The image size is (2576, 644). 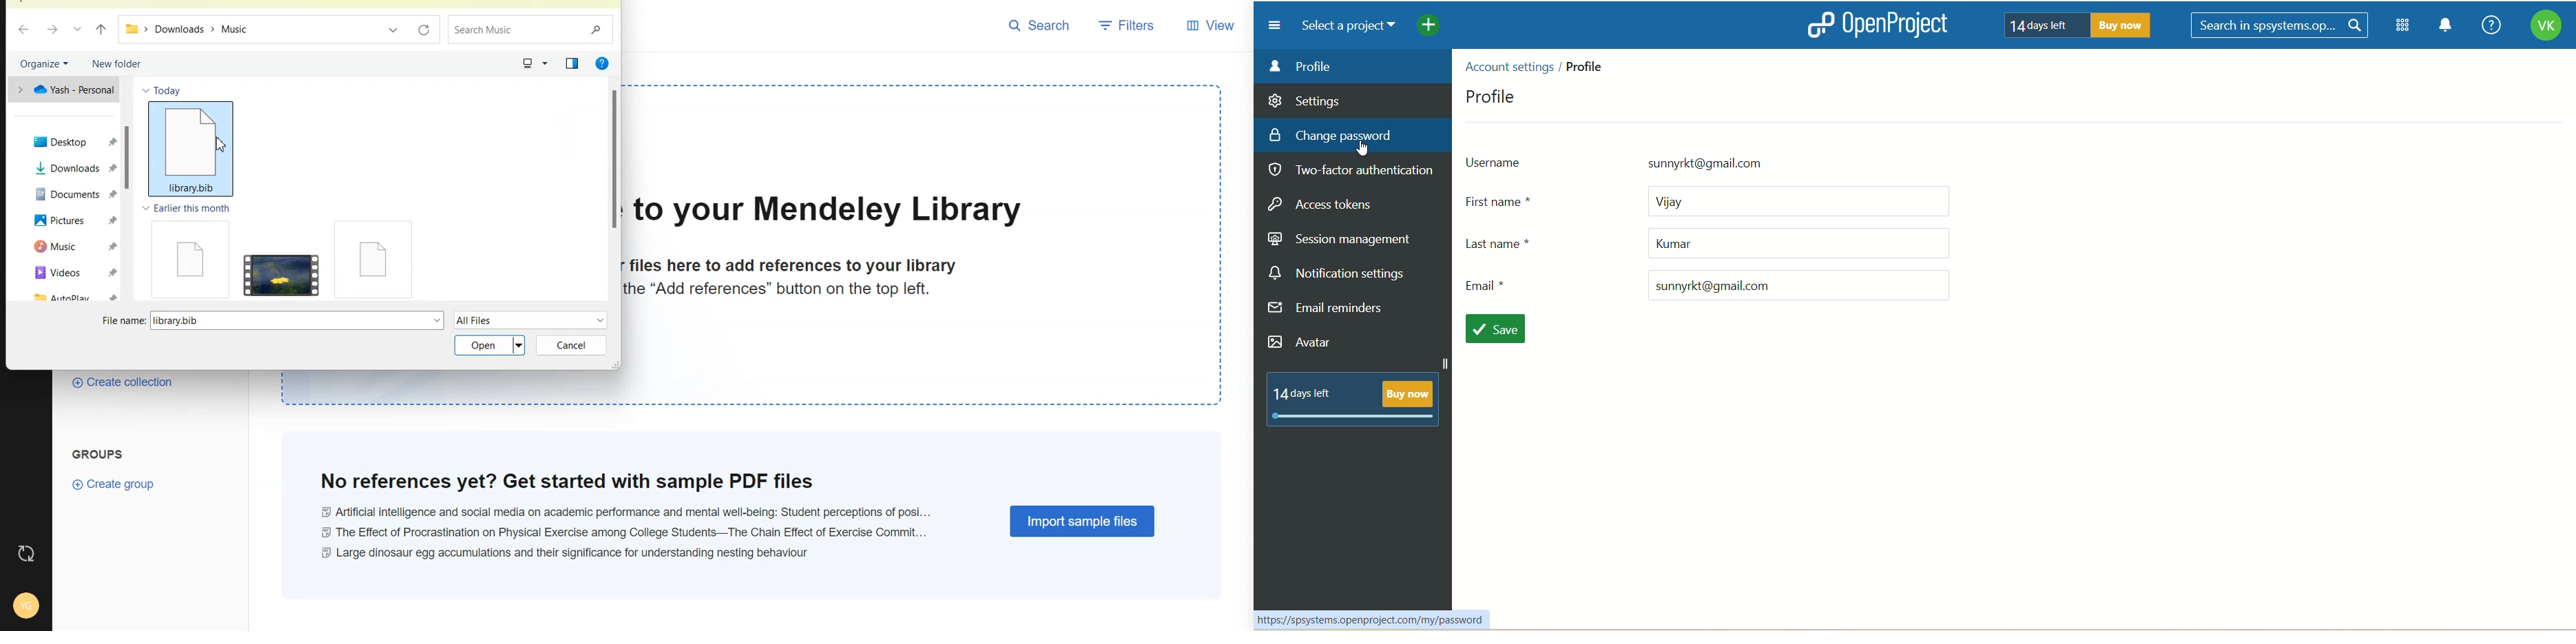 I want to click on Today, so click(x=161, y=89).